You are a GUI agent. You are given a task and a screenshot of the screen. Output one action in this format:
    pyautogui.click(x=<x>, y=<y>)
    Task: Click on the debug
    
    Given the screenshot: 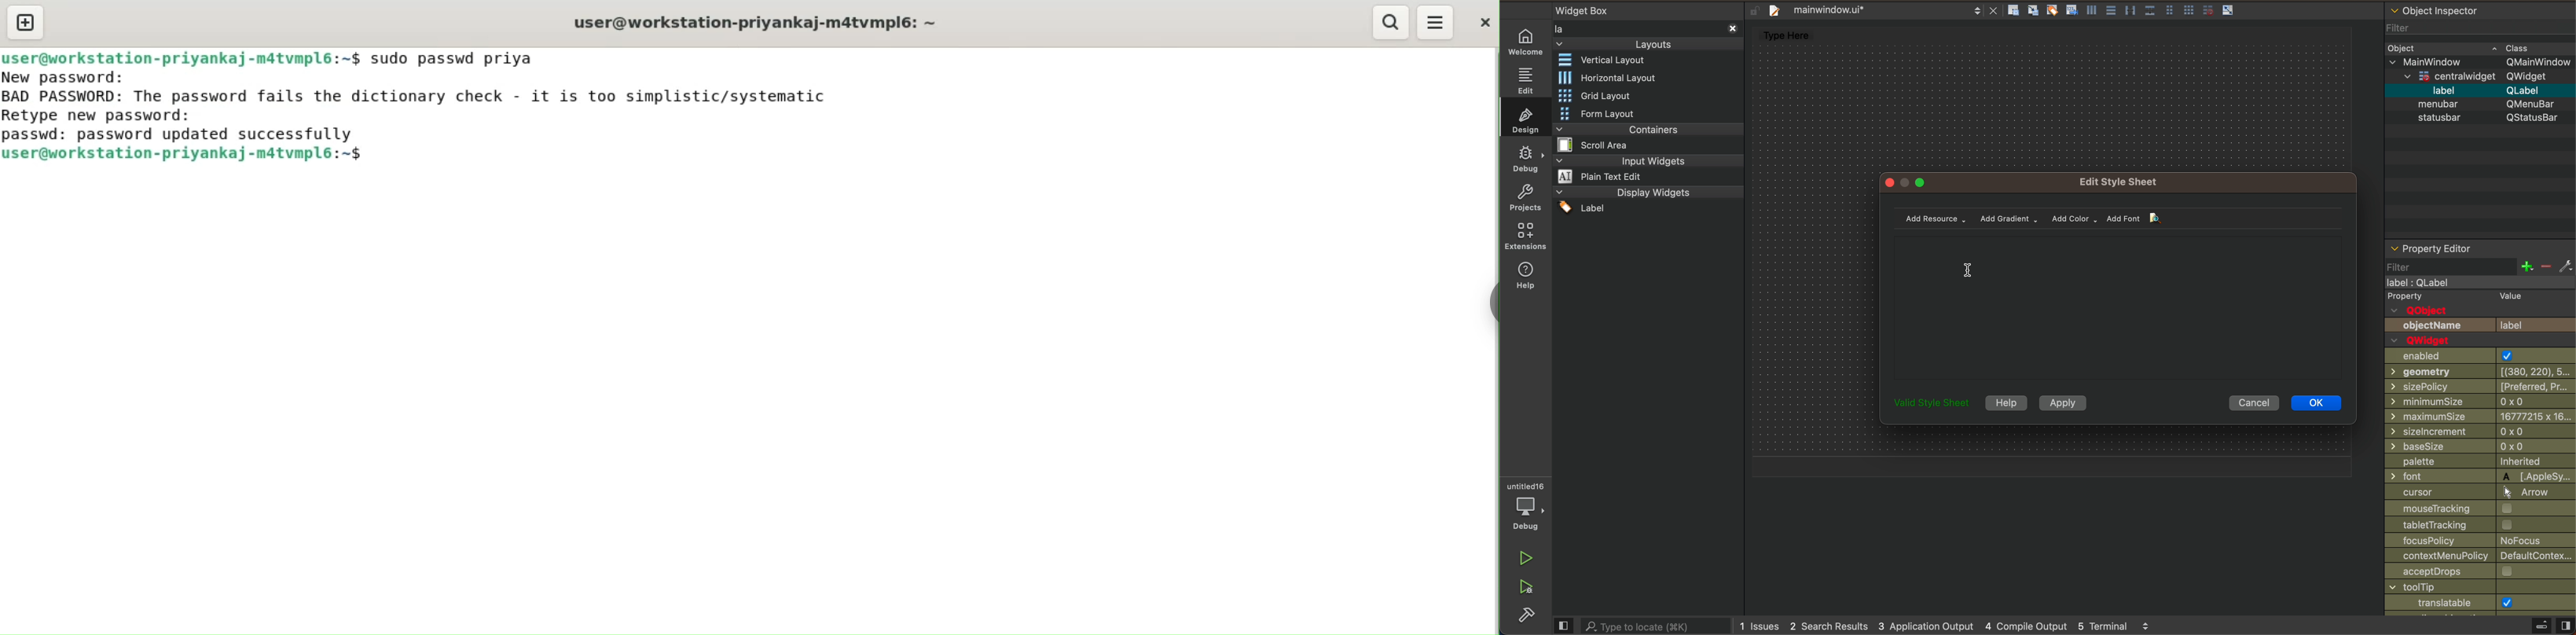 What is the action you would take?
    pyautogui.click(x=1524, y=509)
    